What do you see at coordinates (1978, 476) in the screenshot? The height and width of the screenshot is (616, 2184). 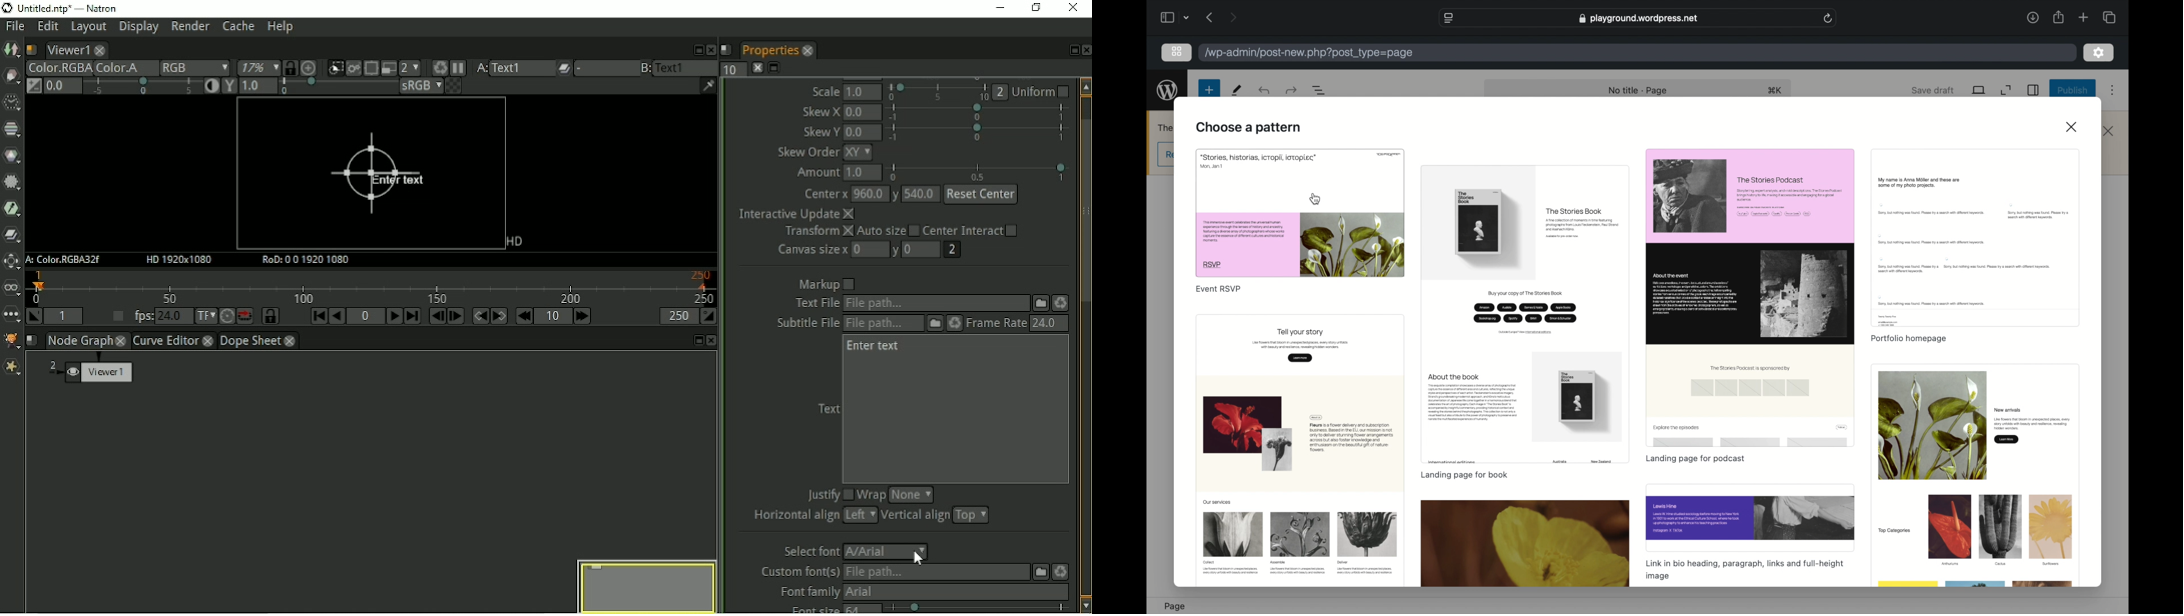 I see `preview` at bounding box center [1978, 476].